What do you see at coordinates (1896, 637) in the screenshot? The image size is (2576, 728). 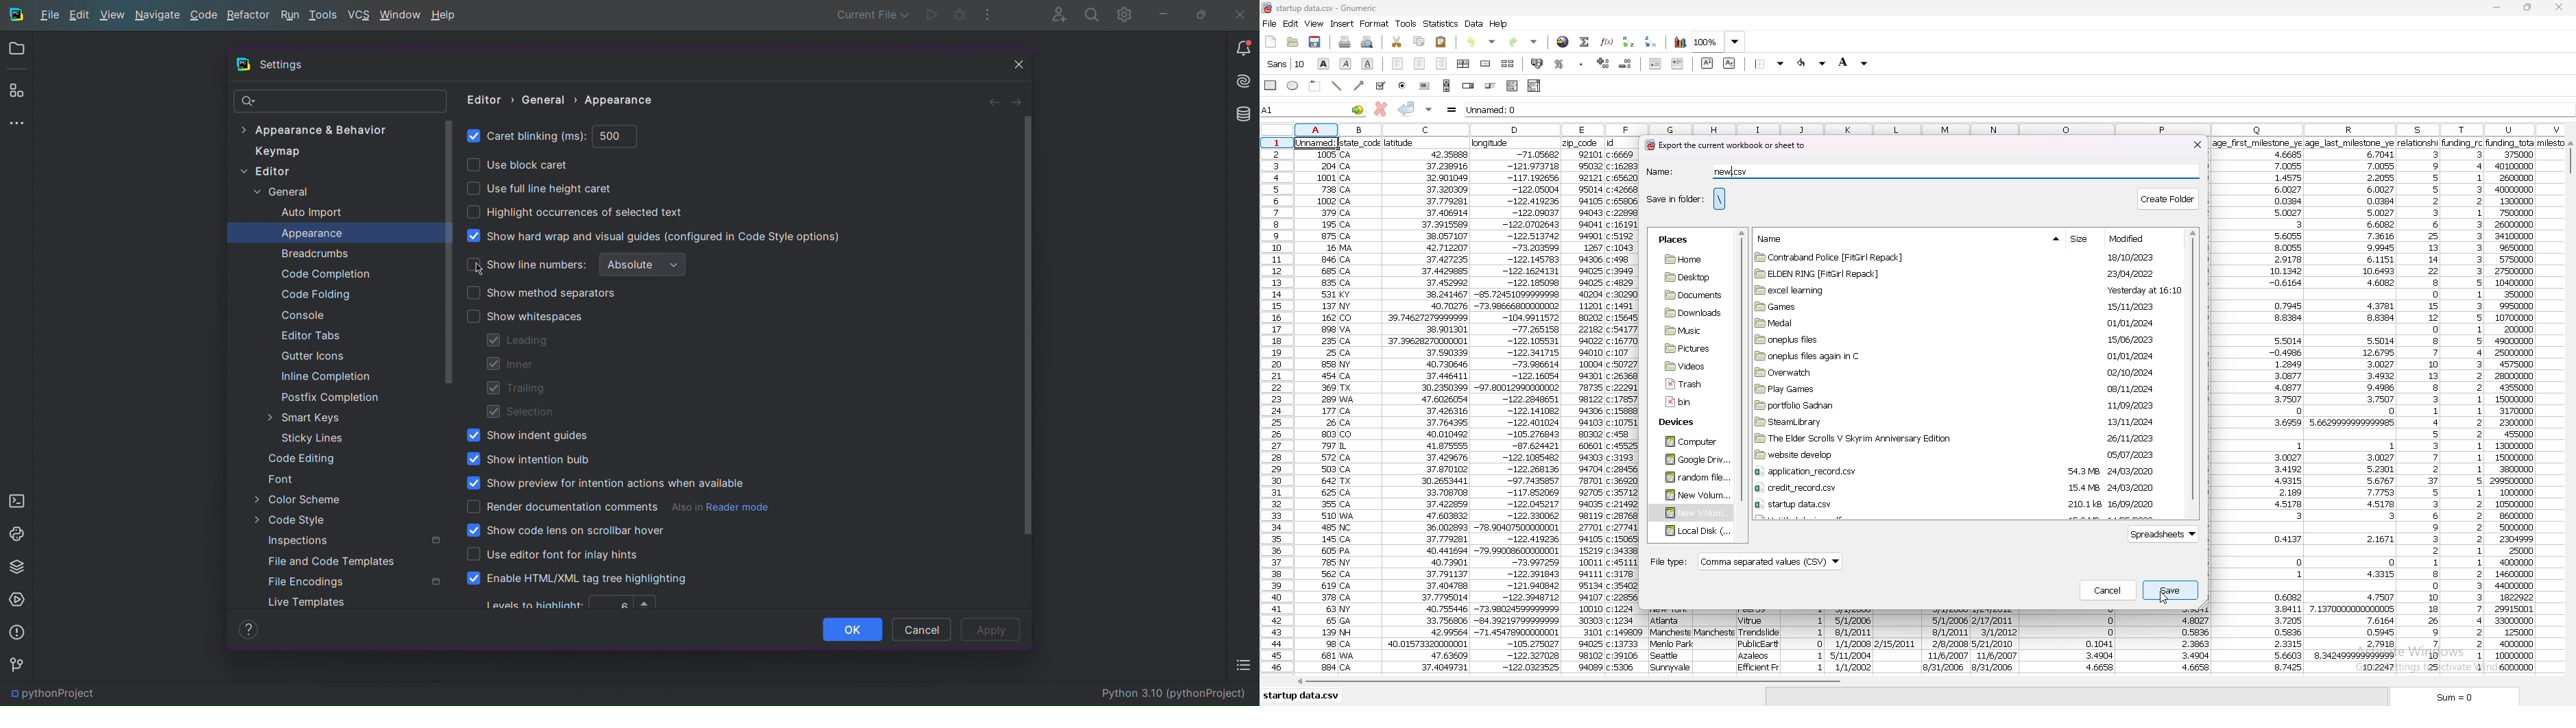 I see `data` at bounding box center [1896, 637].